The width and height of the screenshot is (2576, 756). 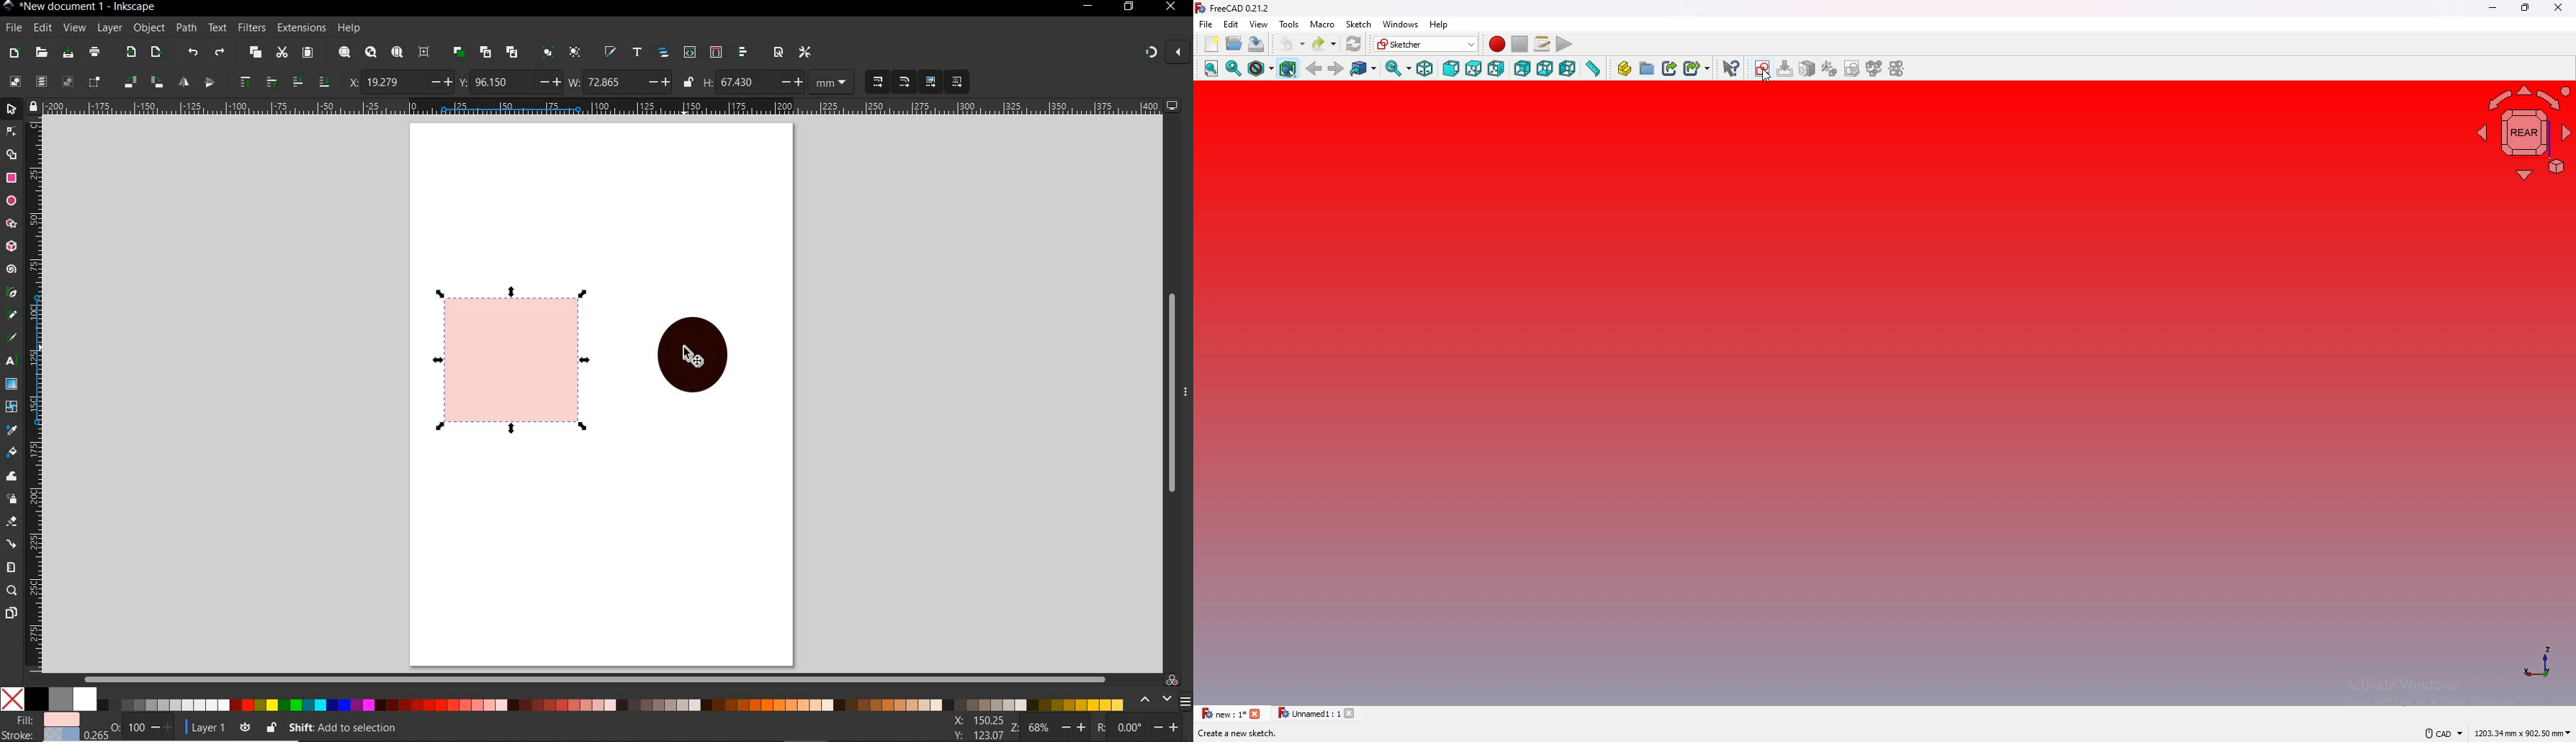 I want to click on draw, so click(x=1853, y=68).